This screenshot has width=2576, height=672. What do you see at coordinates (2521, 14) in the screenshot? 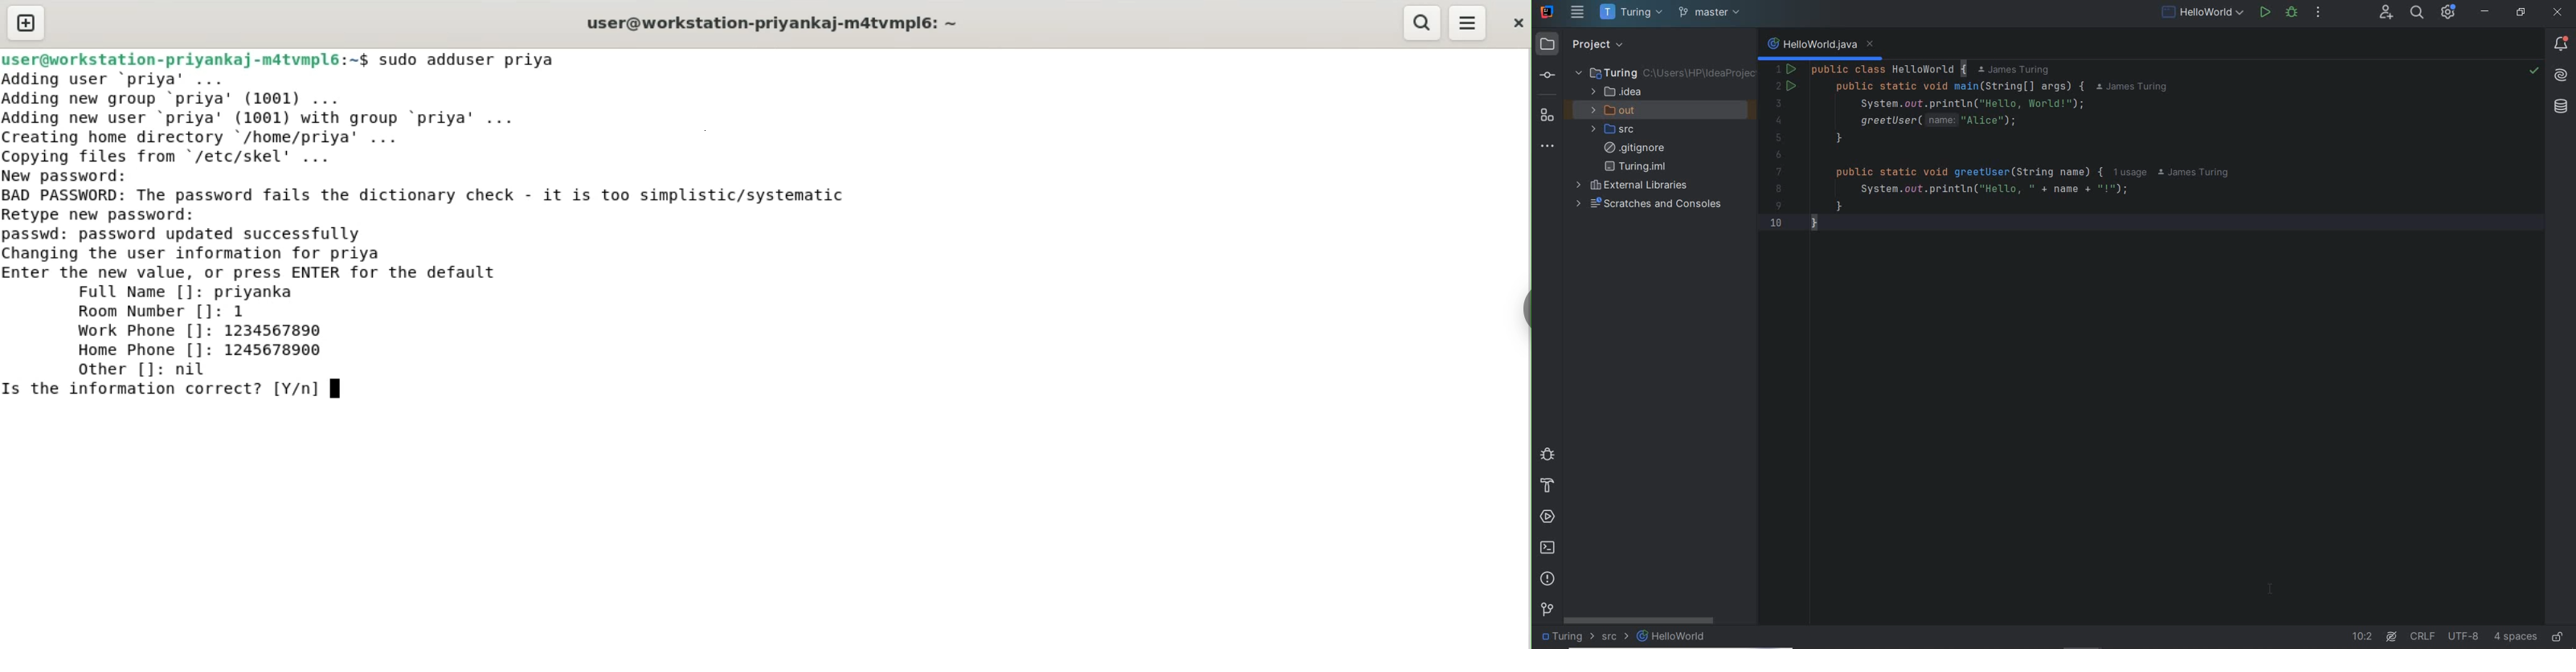
I see `RESTORE DOWN` at bounding box center [2521, 14].